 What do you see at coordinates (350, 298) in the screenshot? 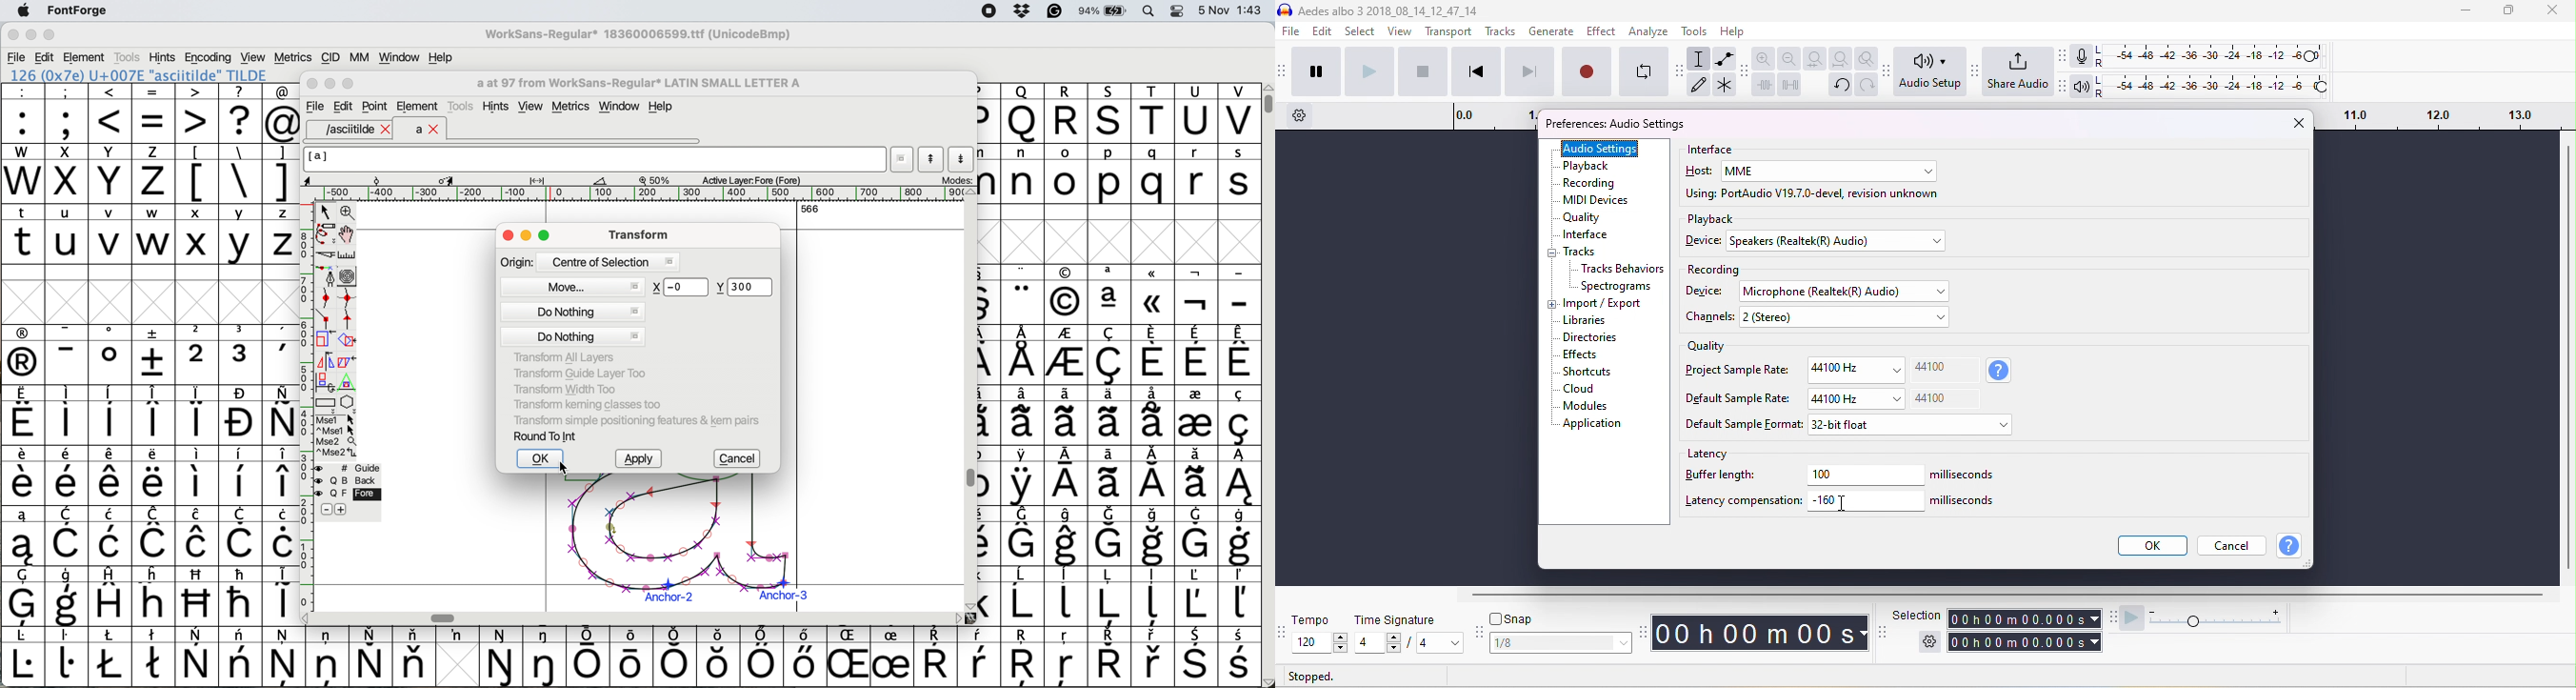
I see `add a curve point vertically or horizontally` at bounding box center [350, 298].